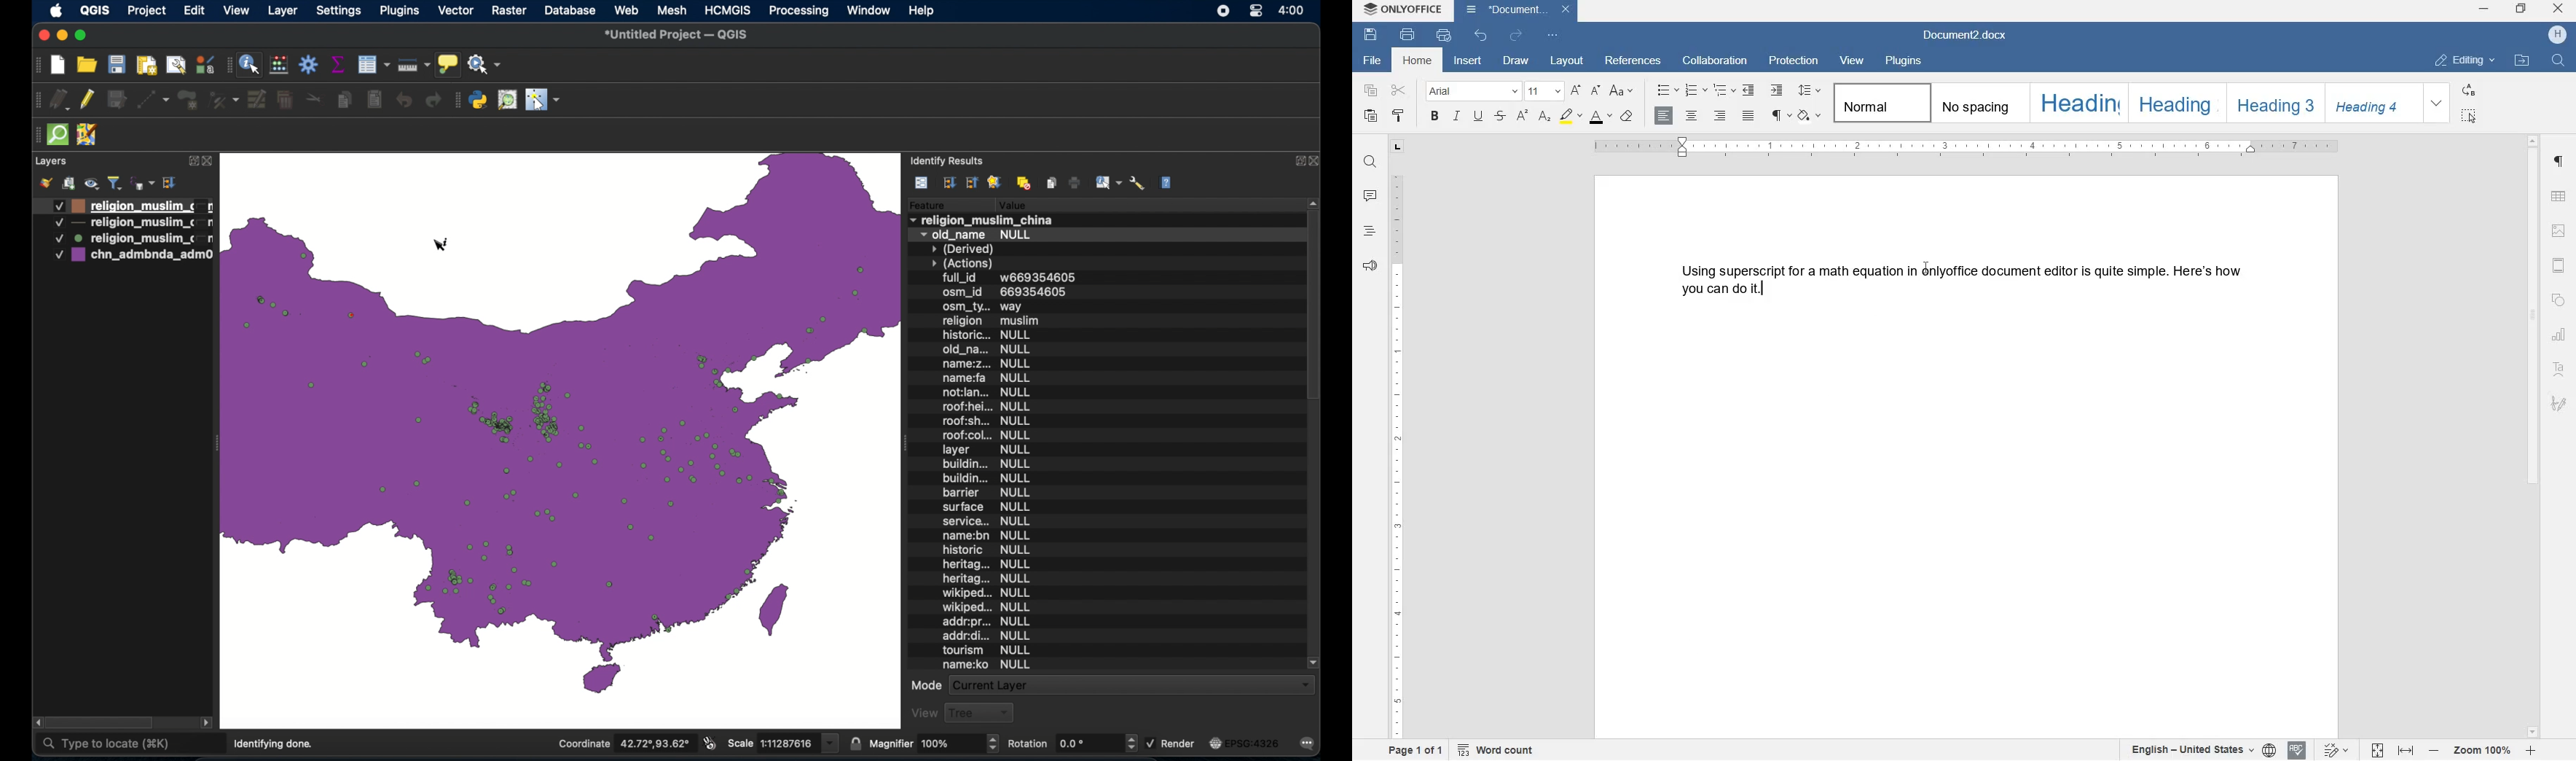  Describe the element at coordinates (2556, 61) in the screenshot. I see `FIND` at that location.